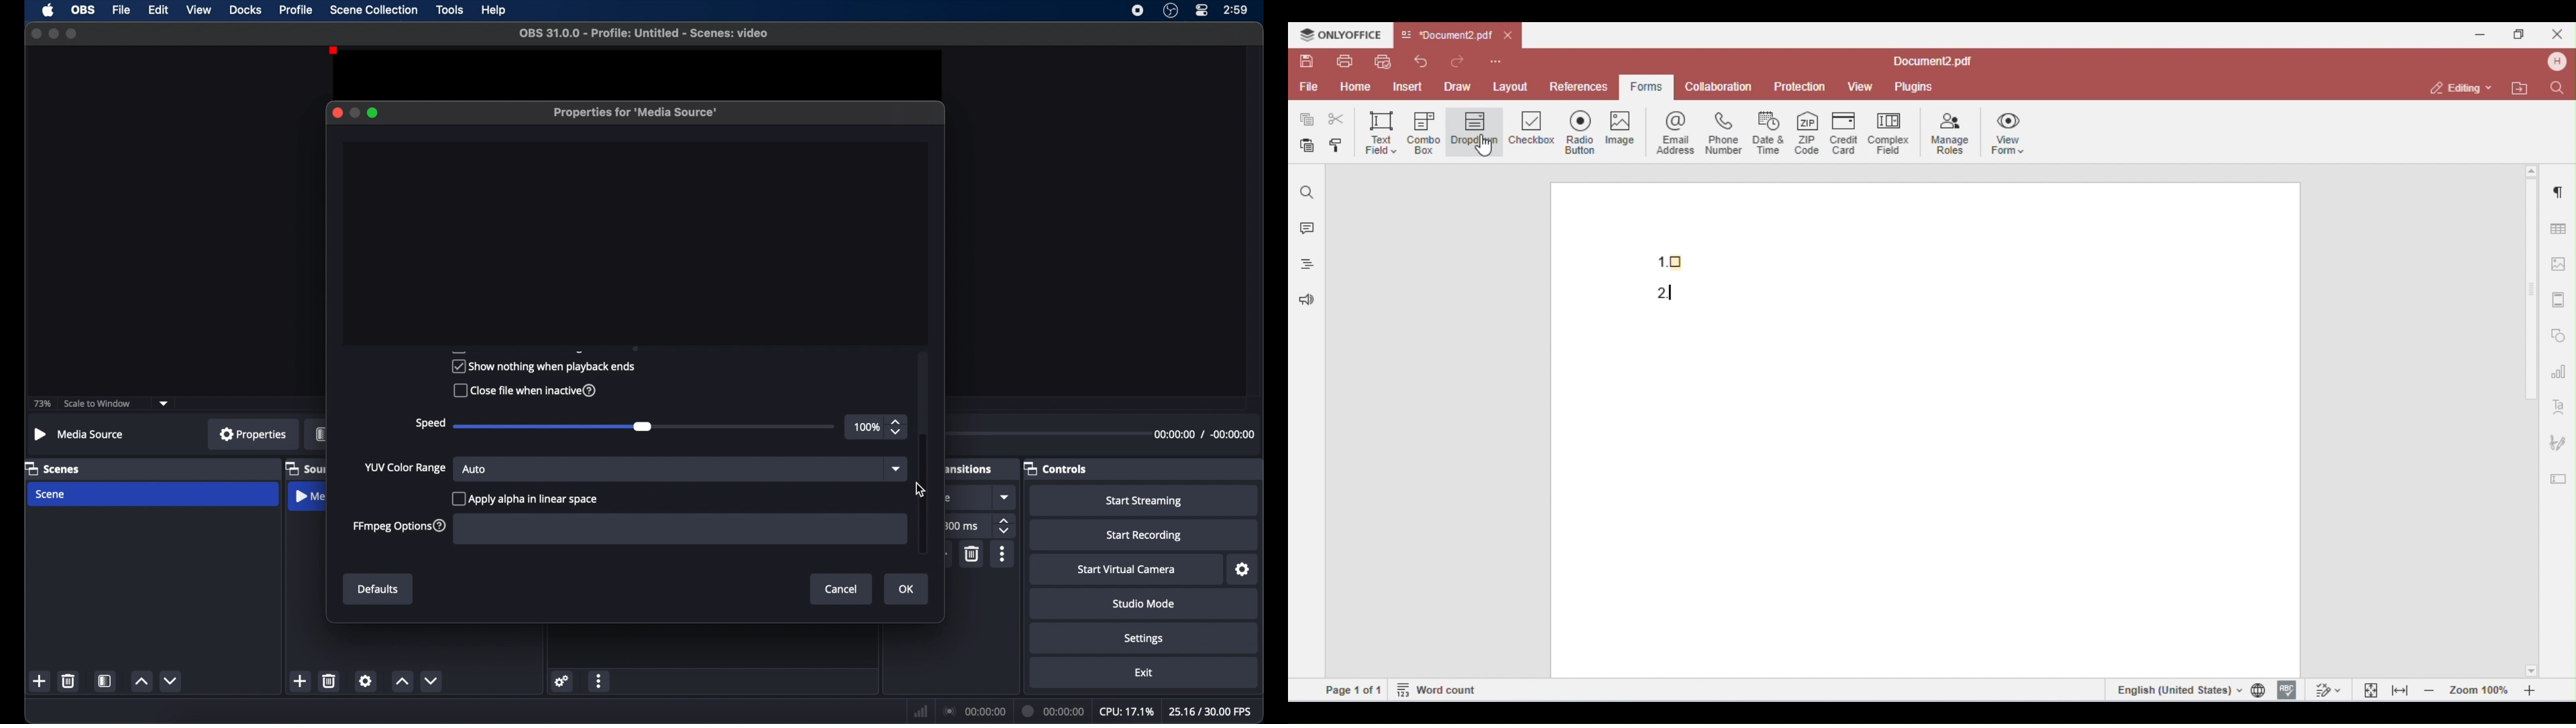 The image size is (2576, 728). Describe the element at coordinates (494, 11) in the screenshot. I see `help` at that location.